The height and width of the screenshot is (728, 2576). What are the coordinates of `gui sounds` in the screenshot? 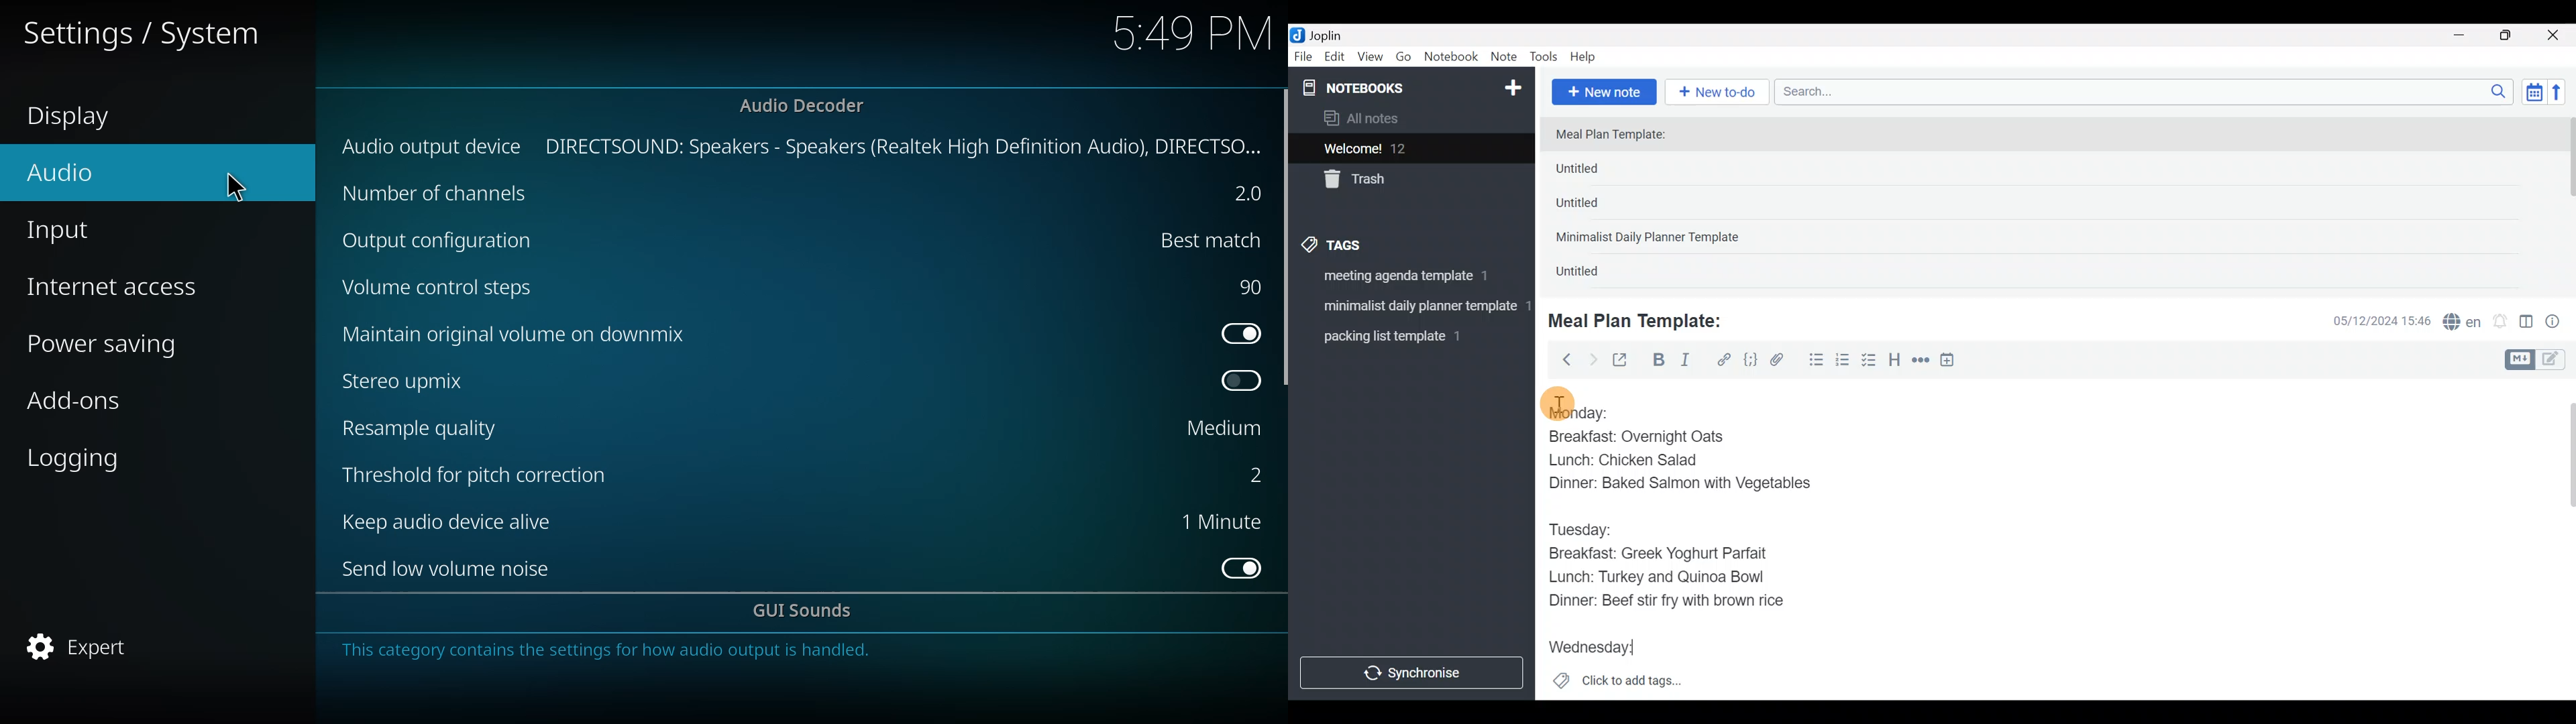 It's located at (801, 610).